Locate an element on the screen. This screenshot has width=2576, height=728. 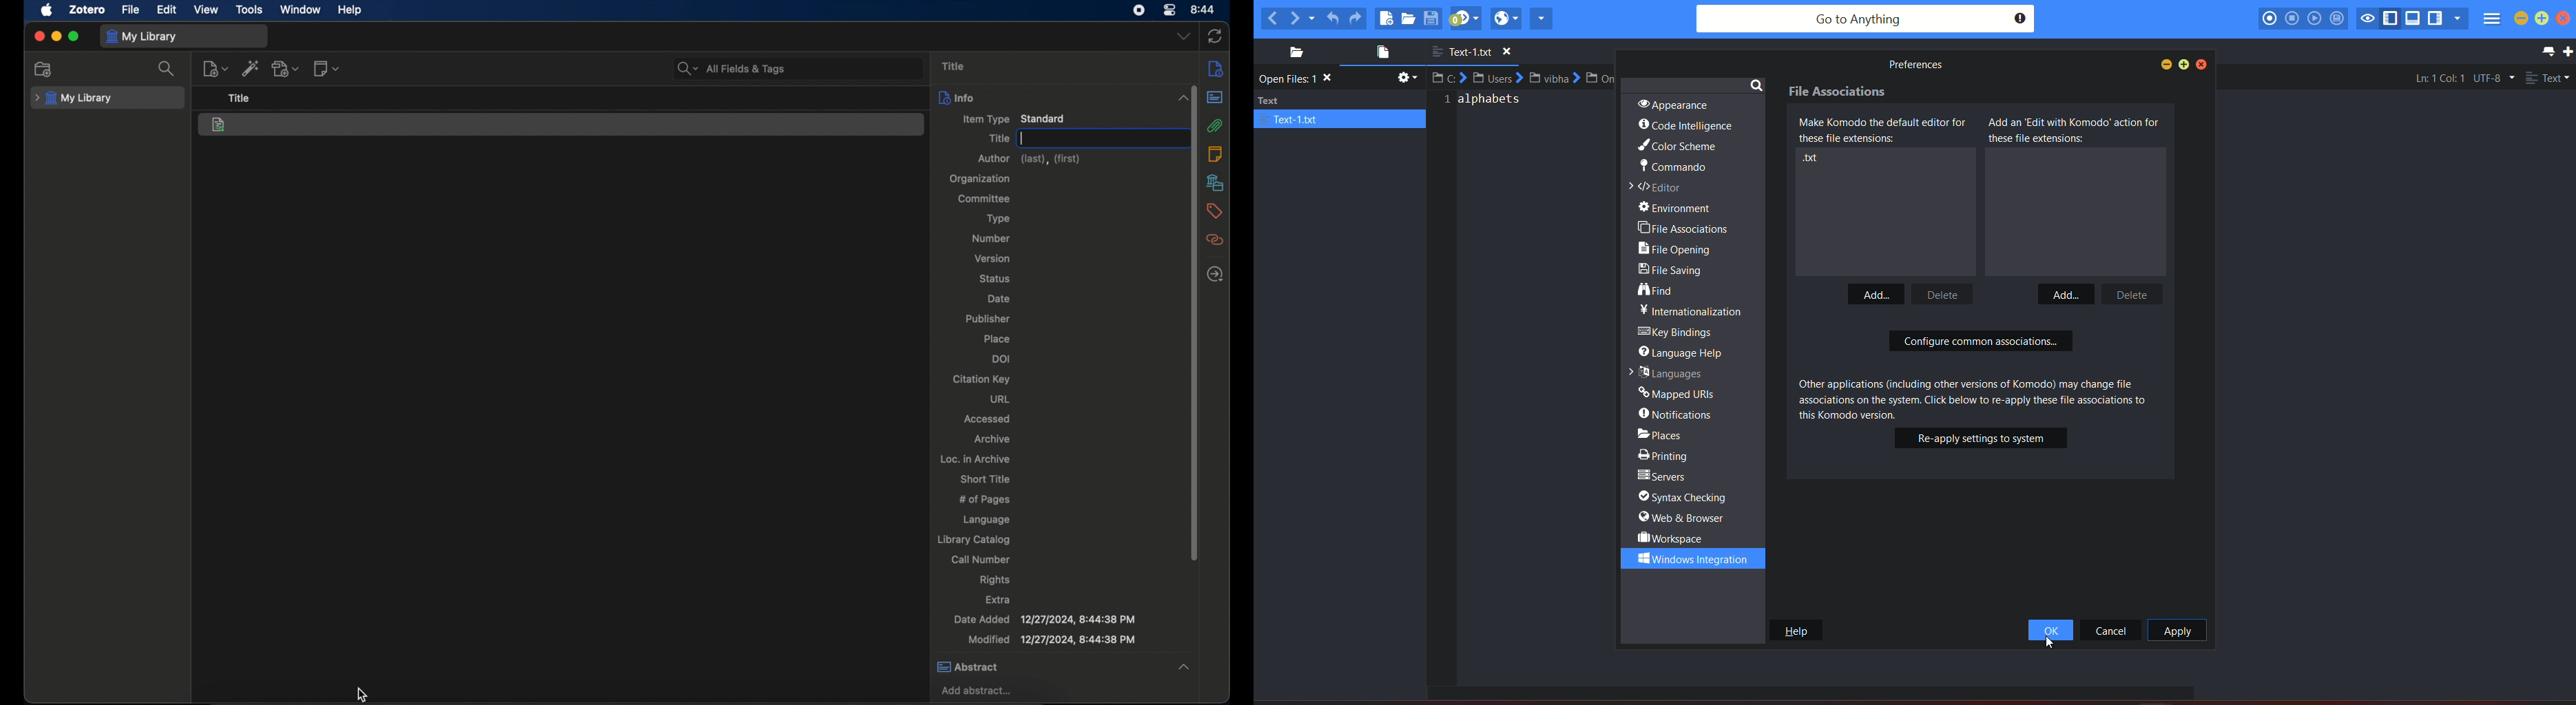
search dropdown is located at coordinates (687, 69).